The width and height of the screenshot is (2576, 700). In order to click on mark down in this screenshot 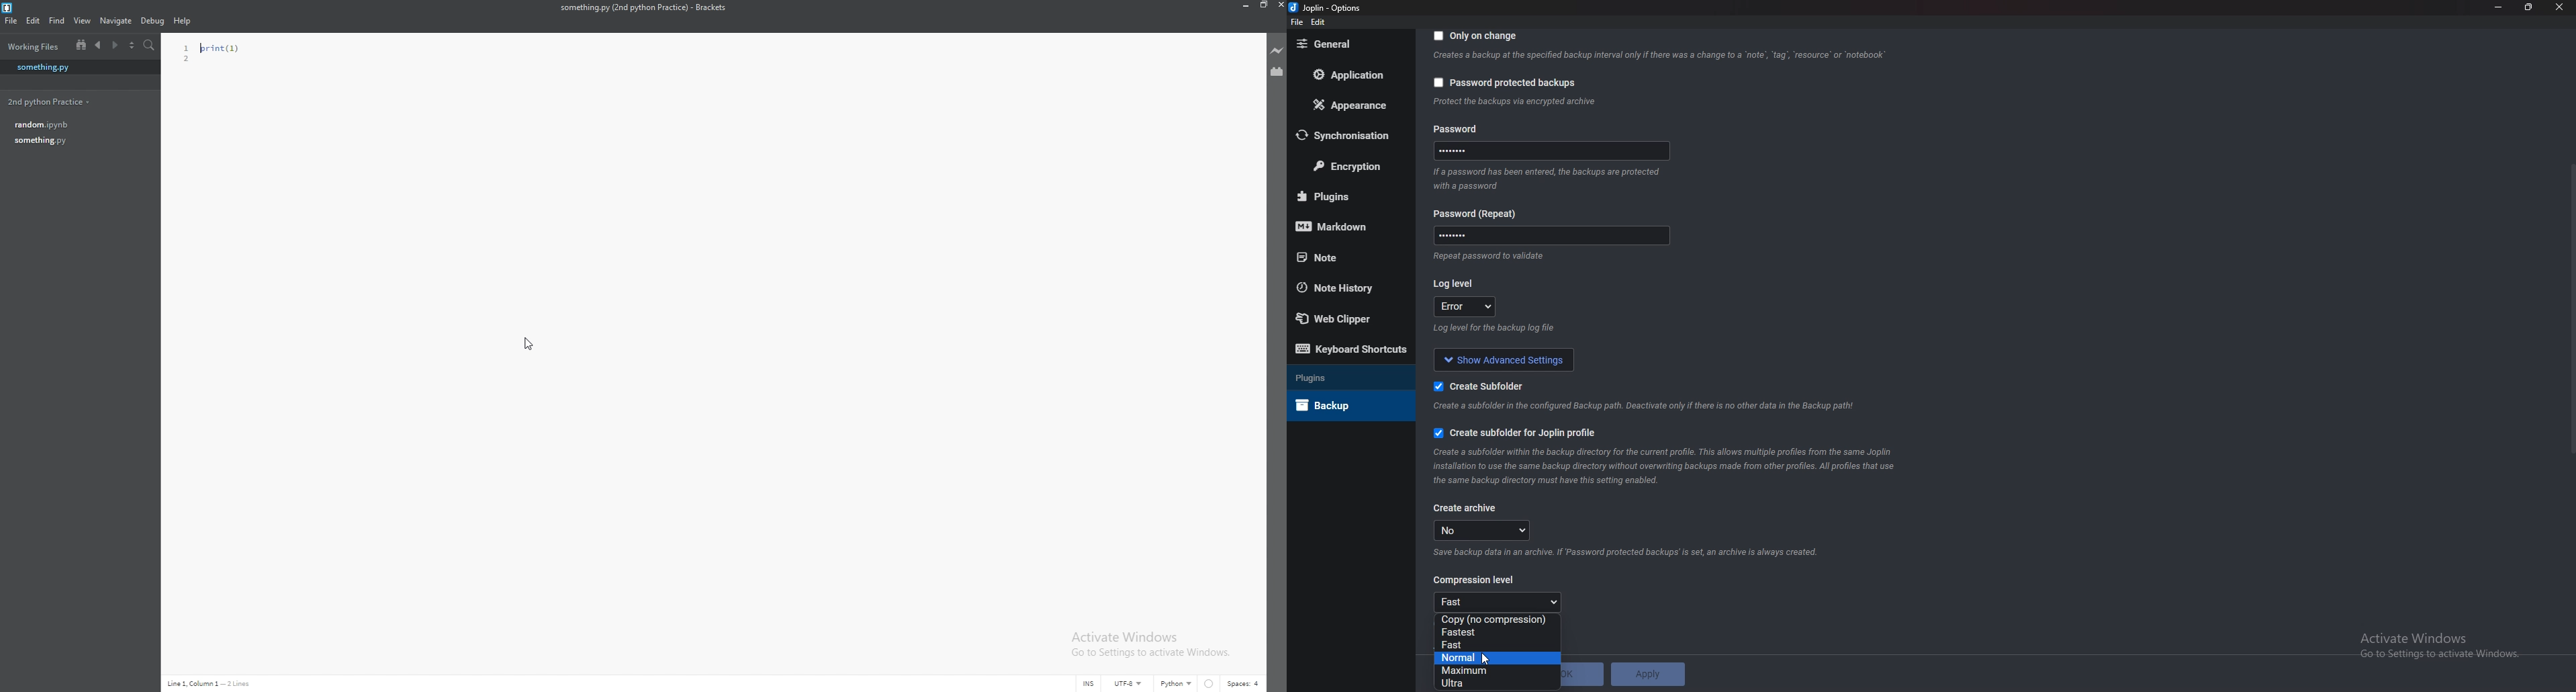, I will do `click(1341, 228)`.